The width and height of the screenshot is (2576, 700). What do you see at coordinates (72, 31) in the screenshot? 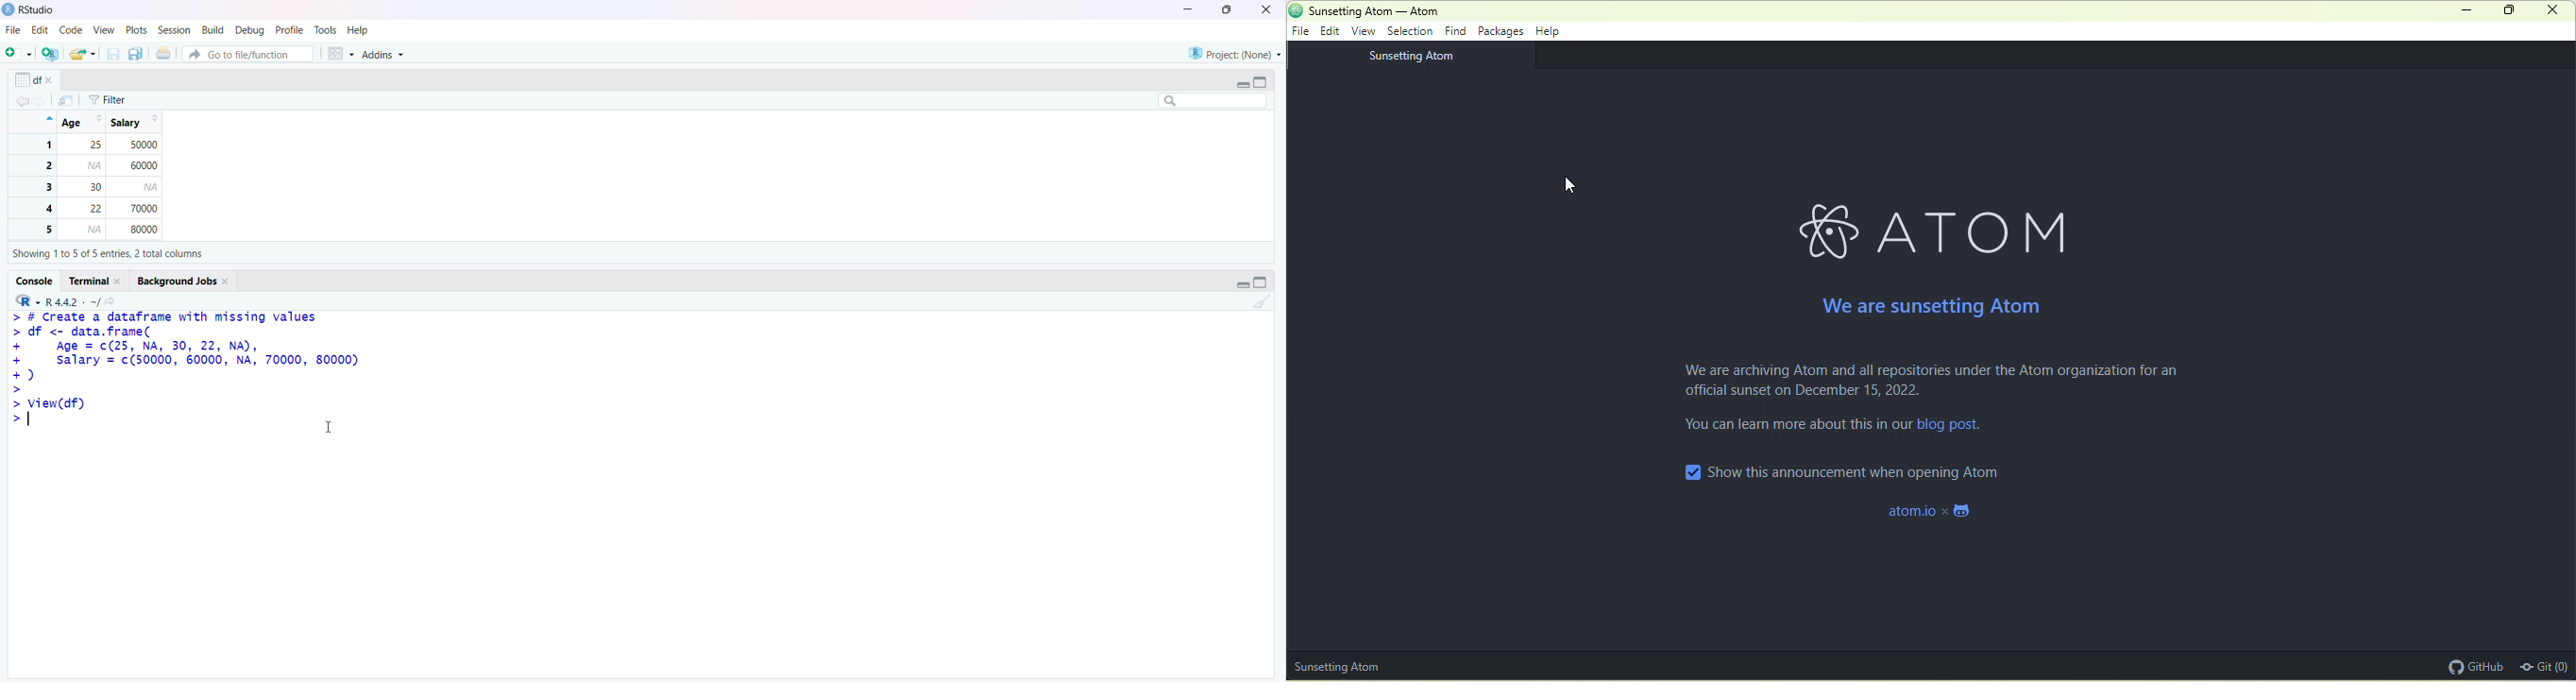
I see `Code` at bounding box center [72, 31].